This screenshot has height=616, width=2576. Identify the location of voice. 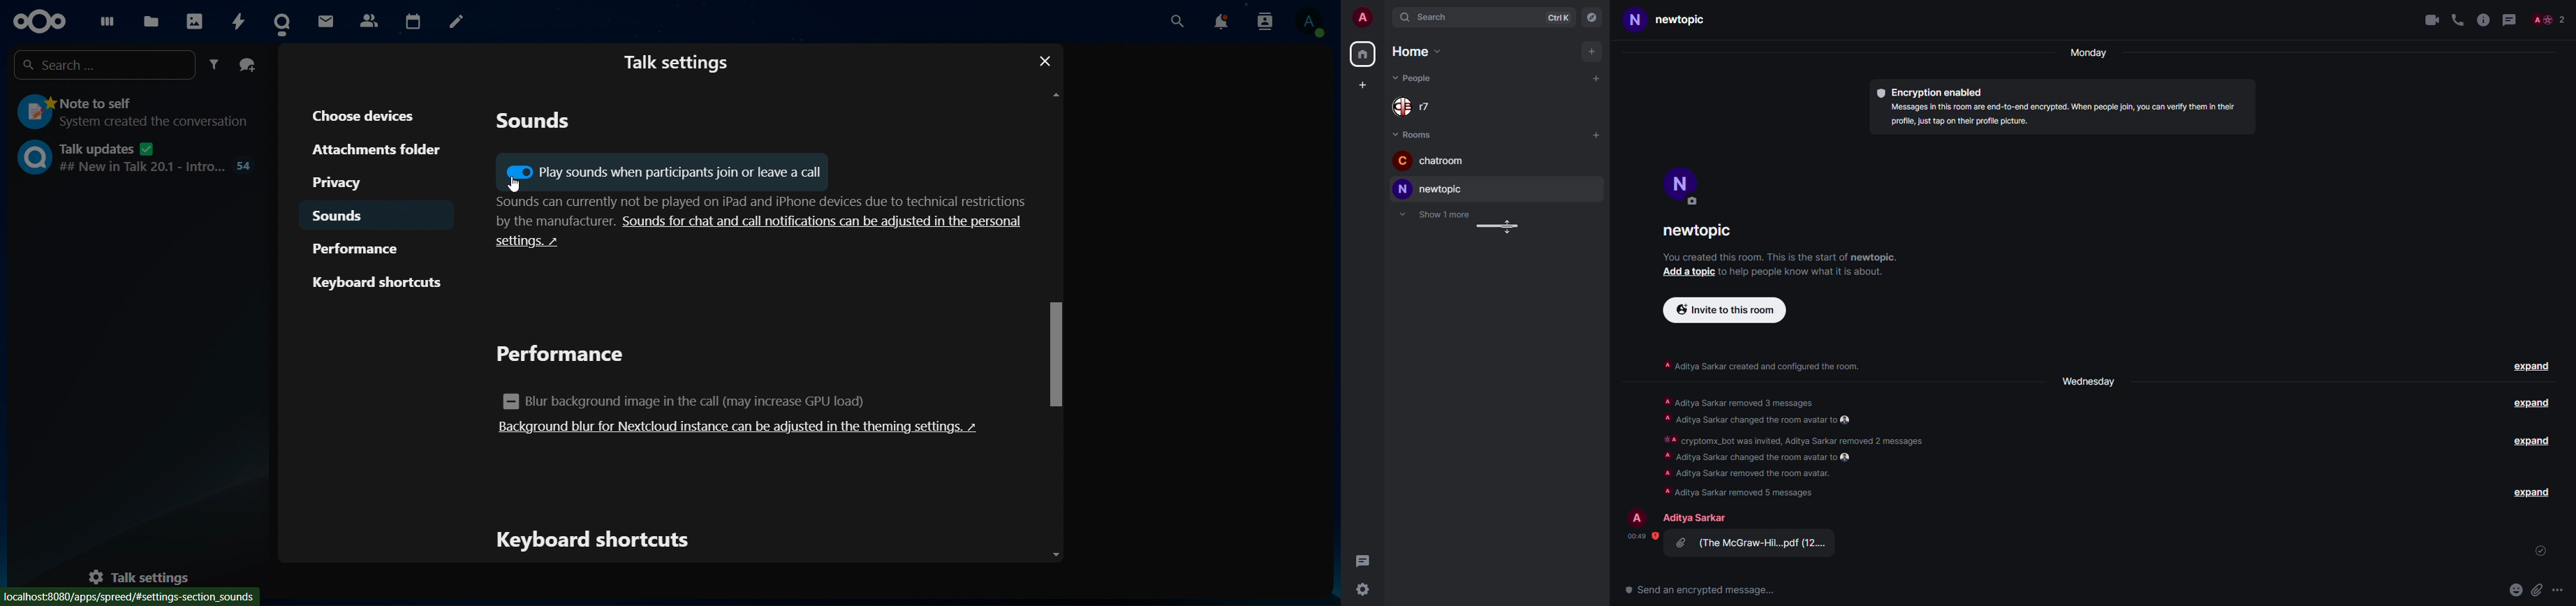
(2458, 21).